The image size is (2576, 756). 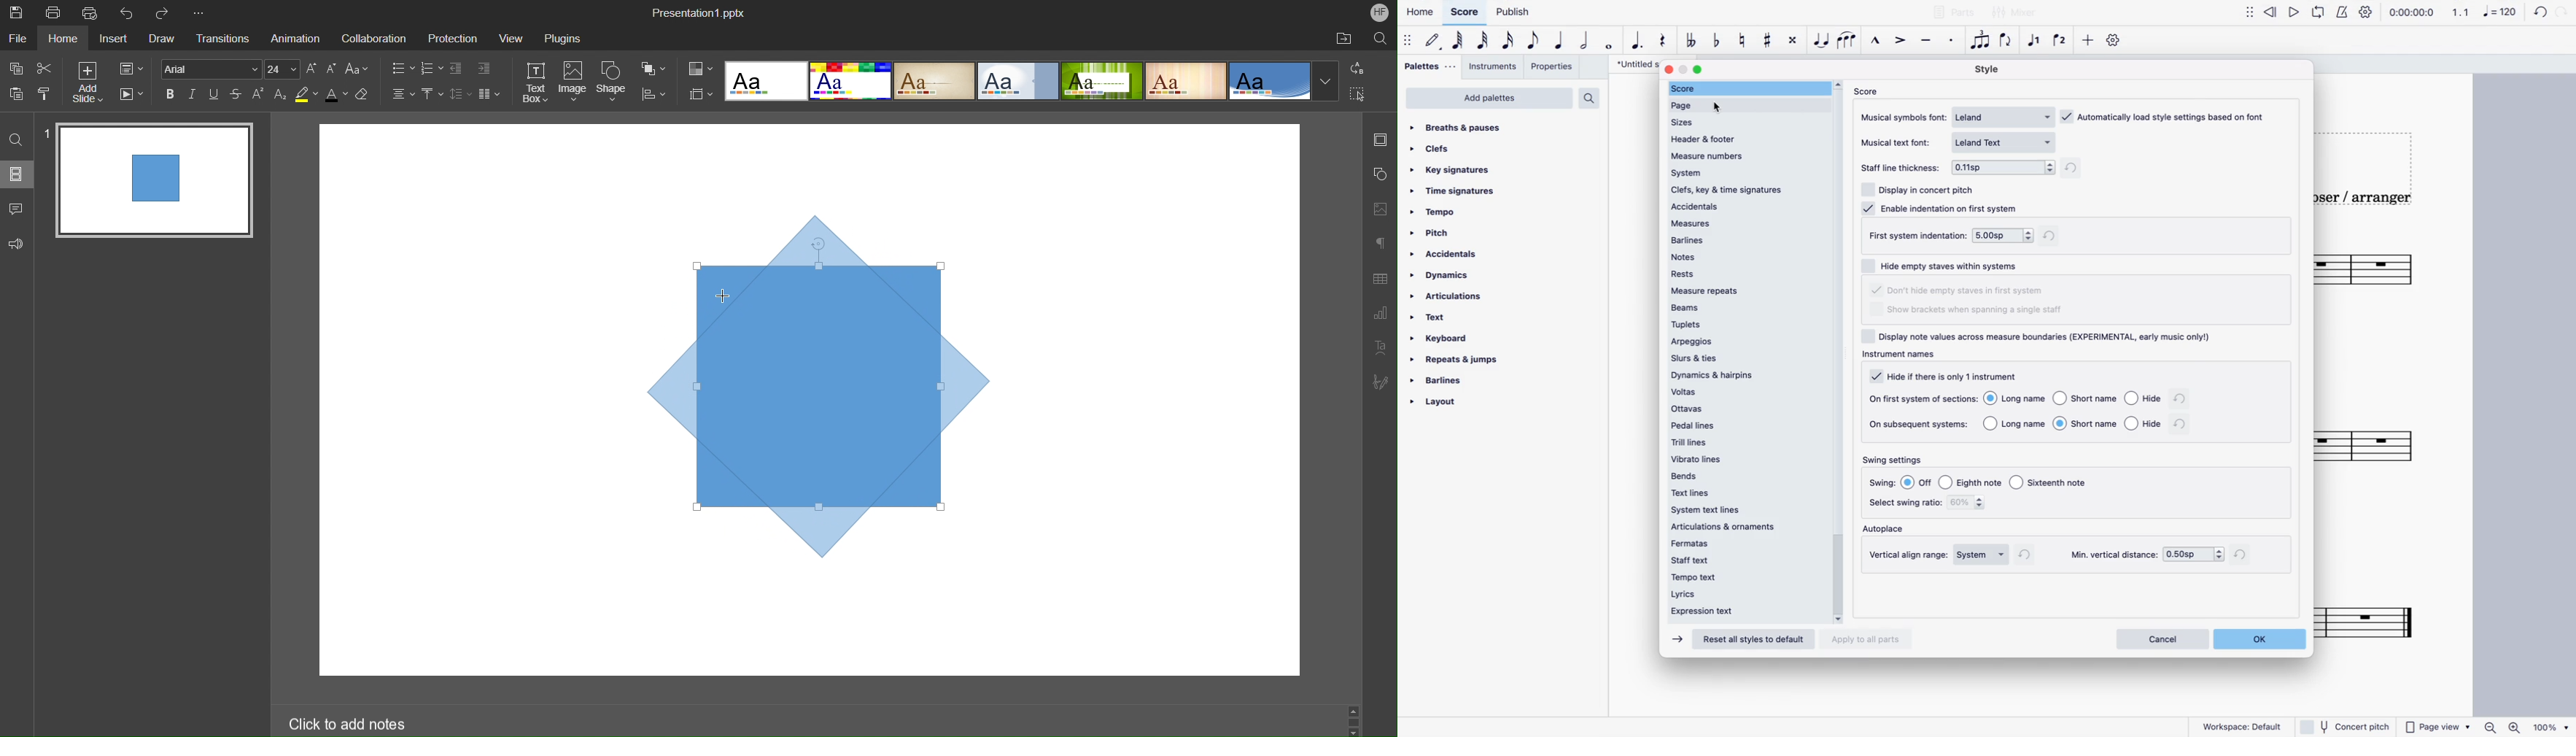 What do you see at coordinates (613, 82) in the screenshot?
I see `Shape` at bounding box center [613, 82].